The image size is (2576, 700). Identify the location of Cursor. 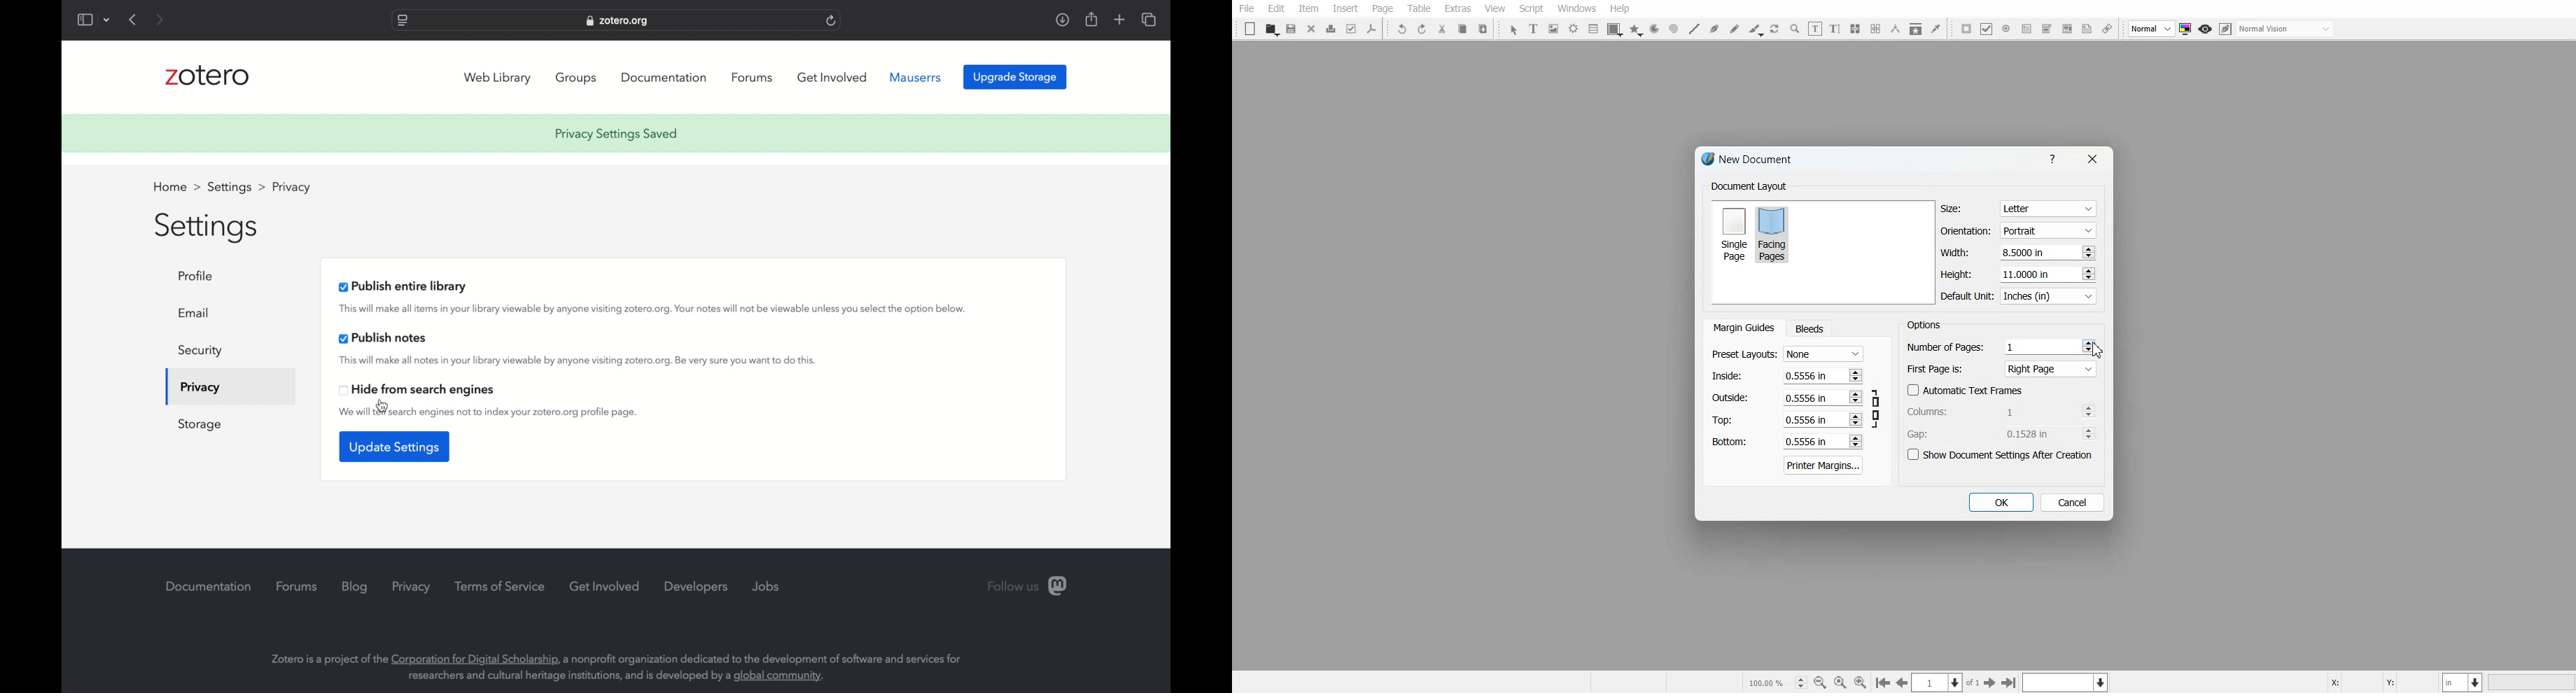
(2098, 351).